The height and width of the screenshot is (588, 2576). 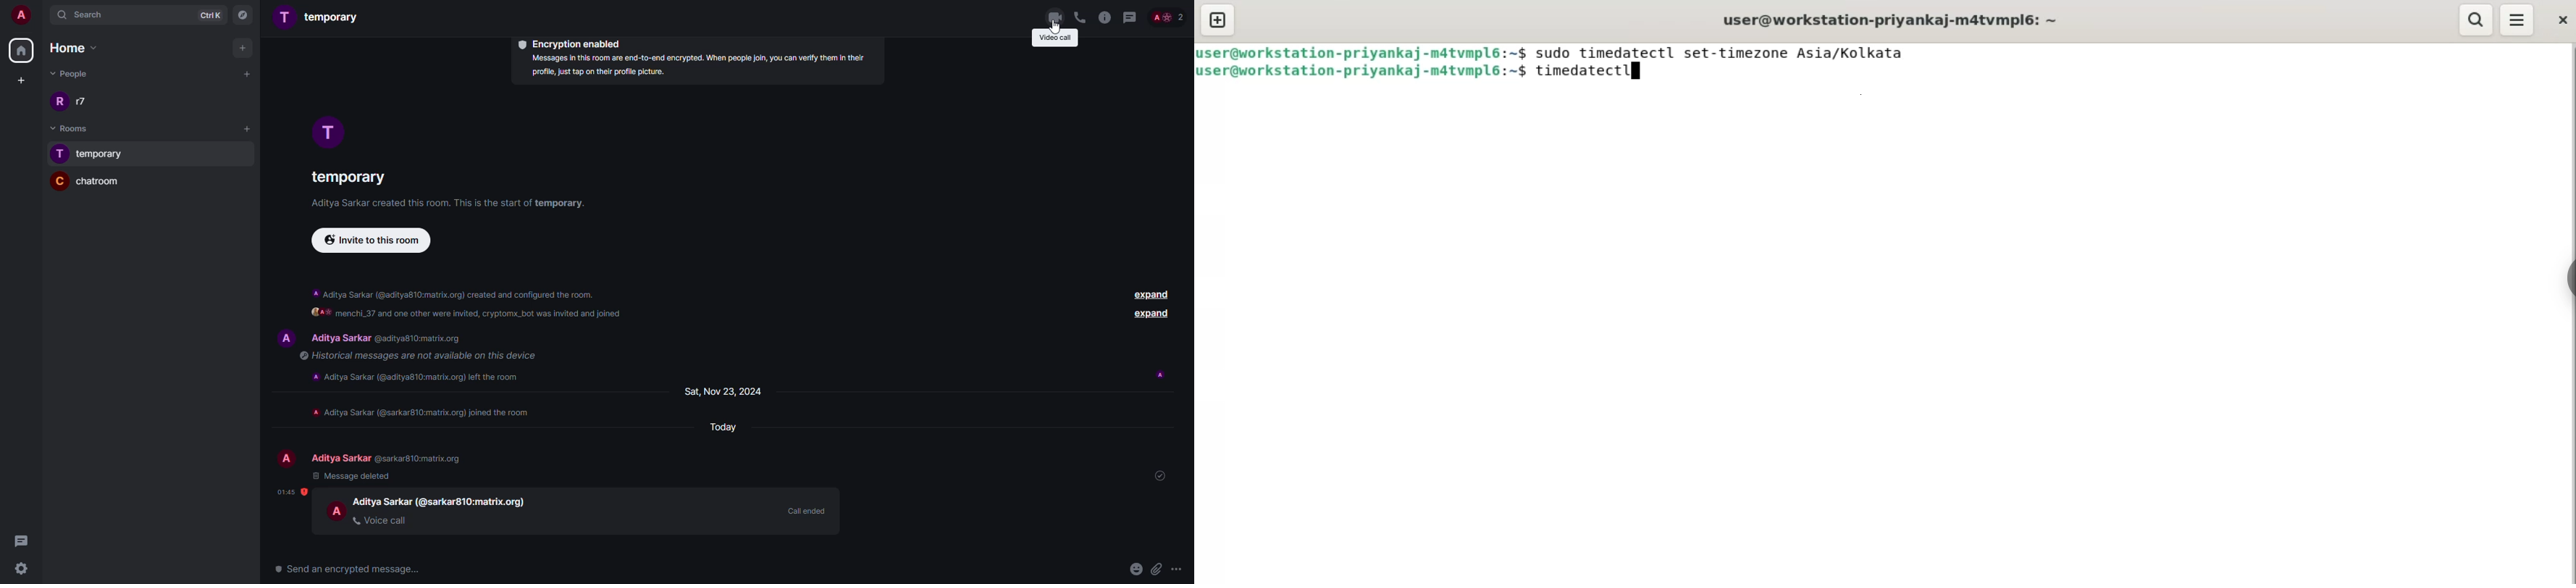 I want to click on invite, so click(x=372, y=242).